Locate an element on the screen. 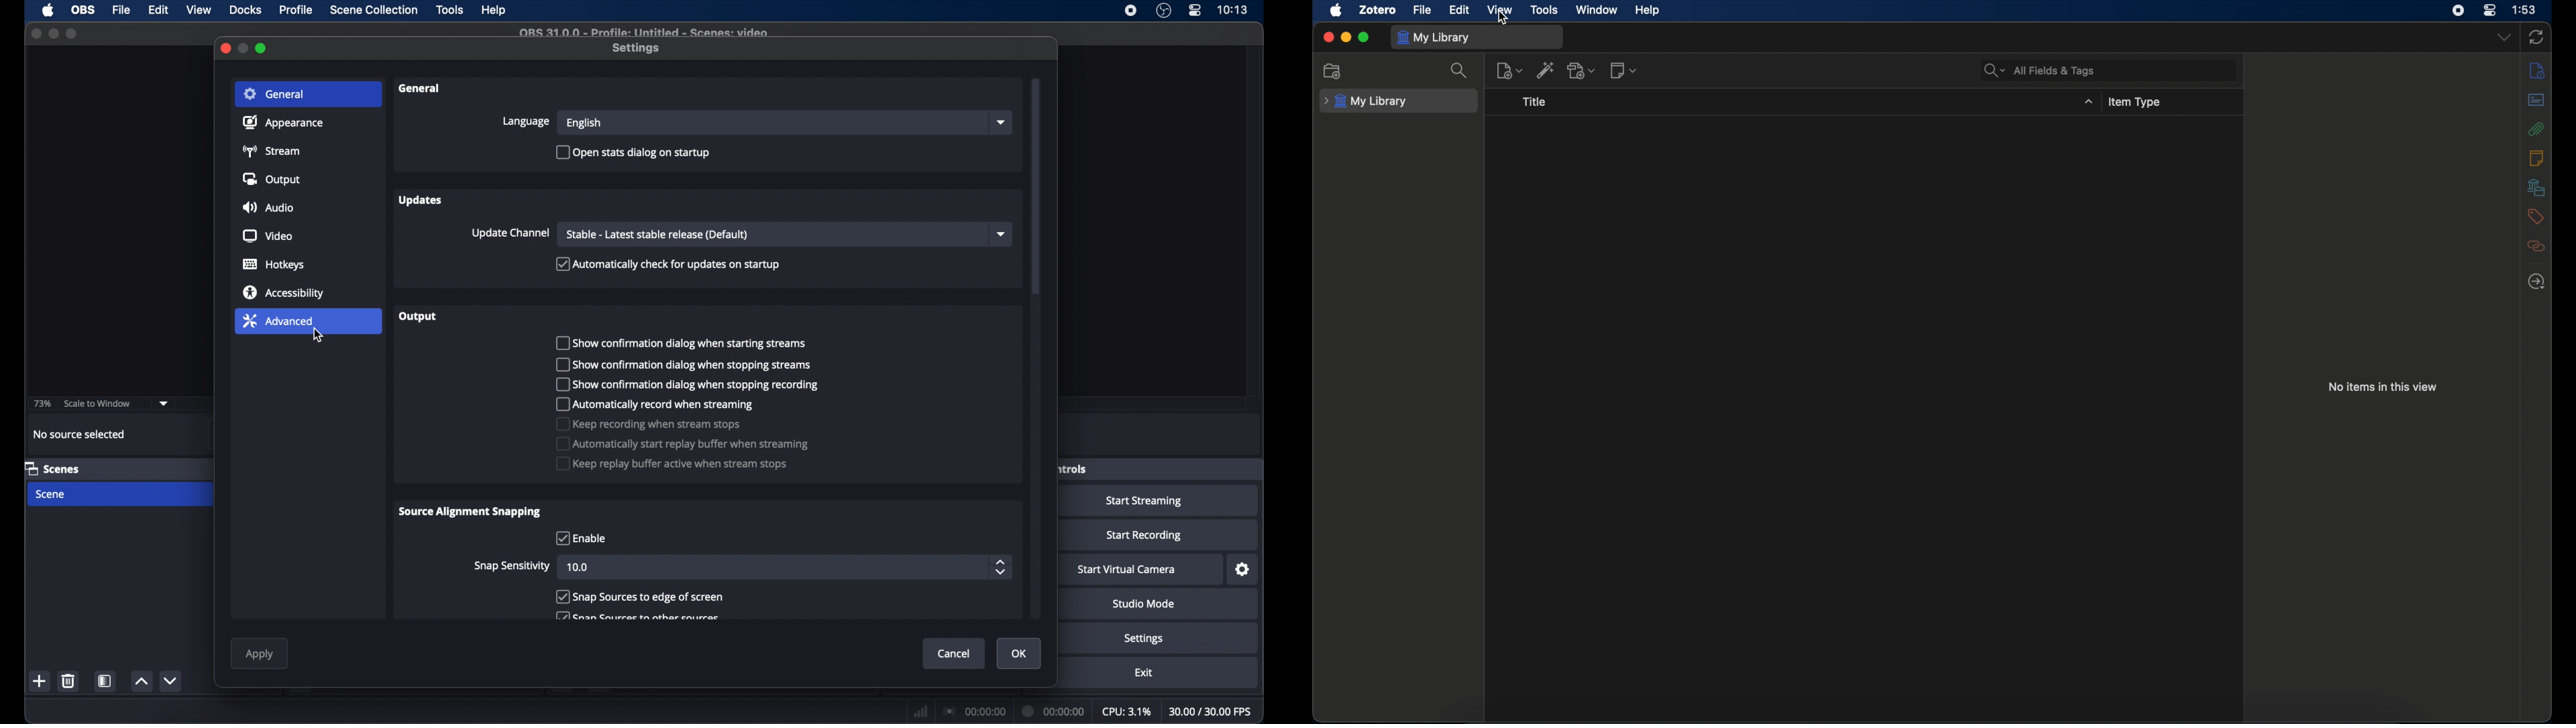 The height and width of the screenshot is (728, 2576). output is located at coordinates (421, 318).